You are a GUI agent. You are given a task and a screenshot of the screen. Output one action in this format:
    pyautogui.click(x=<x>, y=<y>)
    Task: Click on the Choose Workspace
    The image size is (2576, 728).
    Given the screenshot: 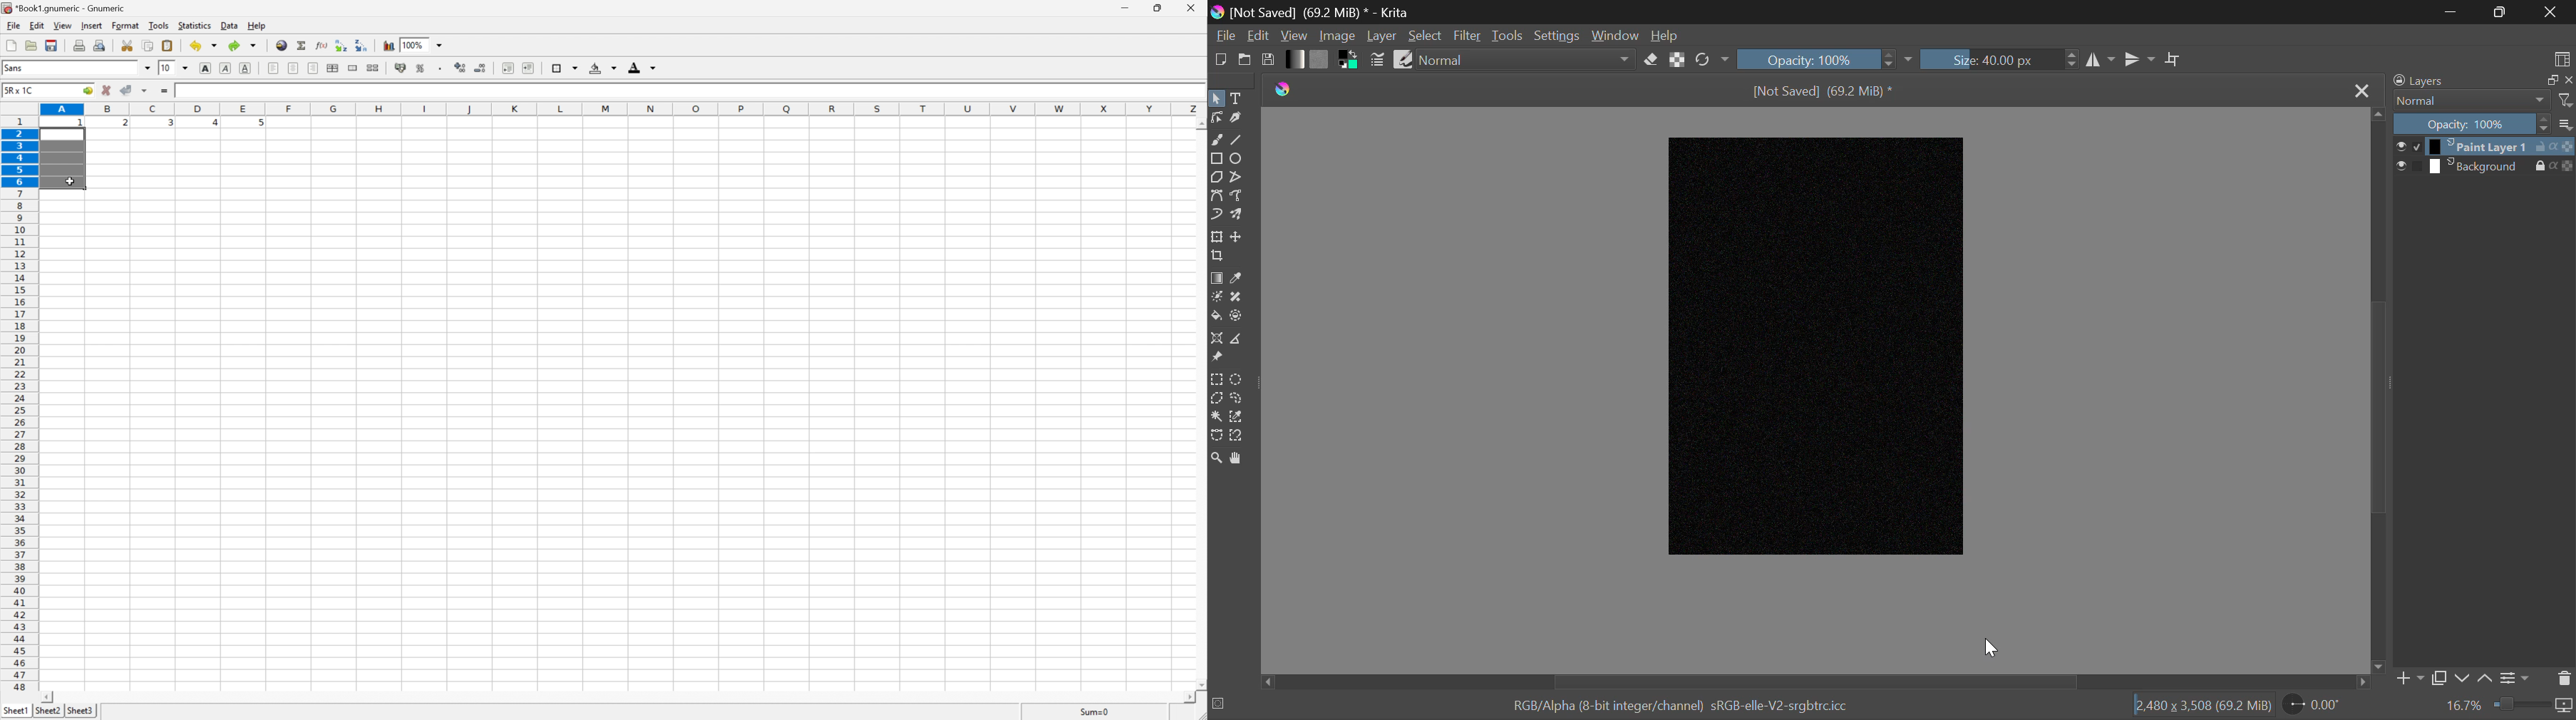 What is the action you would take?
    pyautogui.click(x=2560, y=58)
    